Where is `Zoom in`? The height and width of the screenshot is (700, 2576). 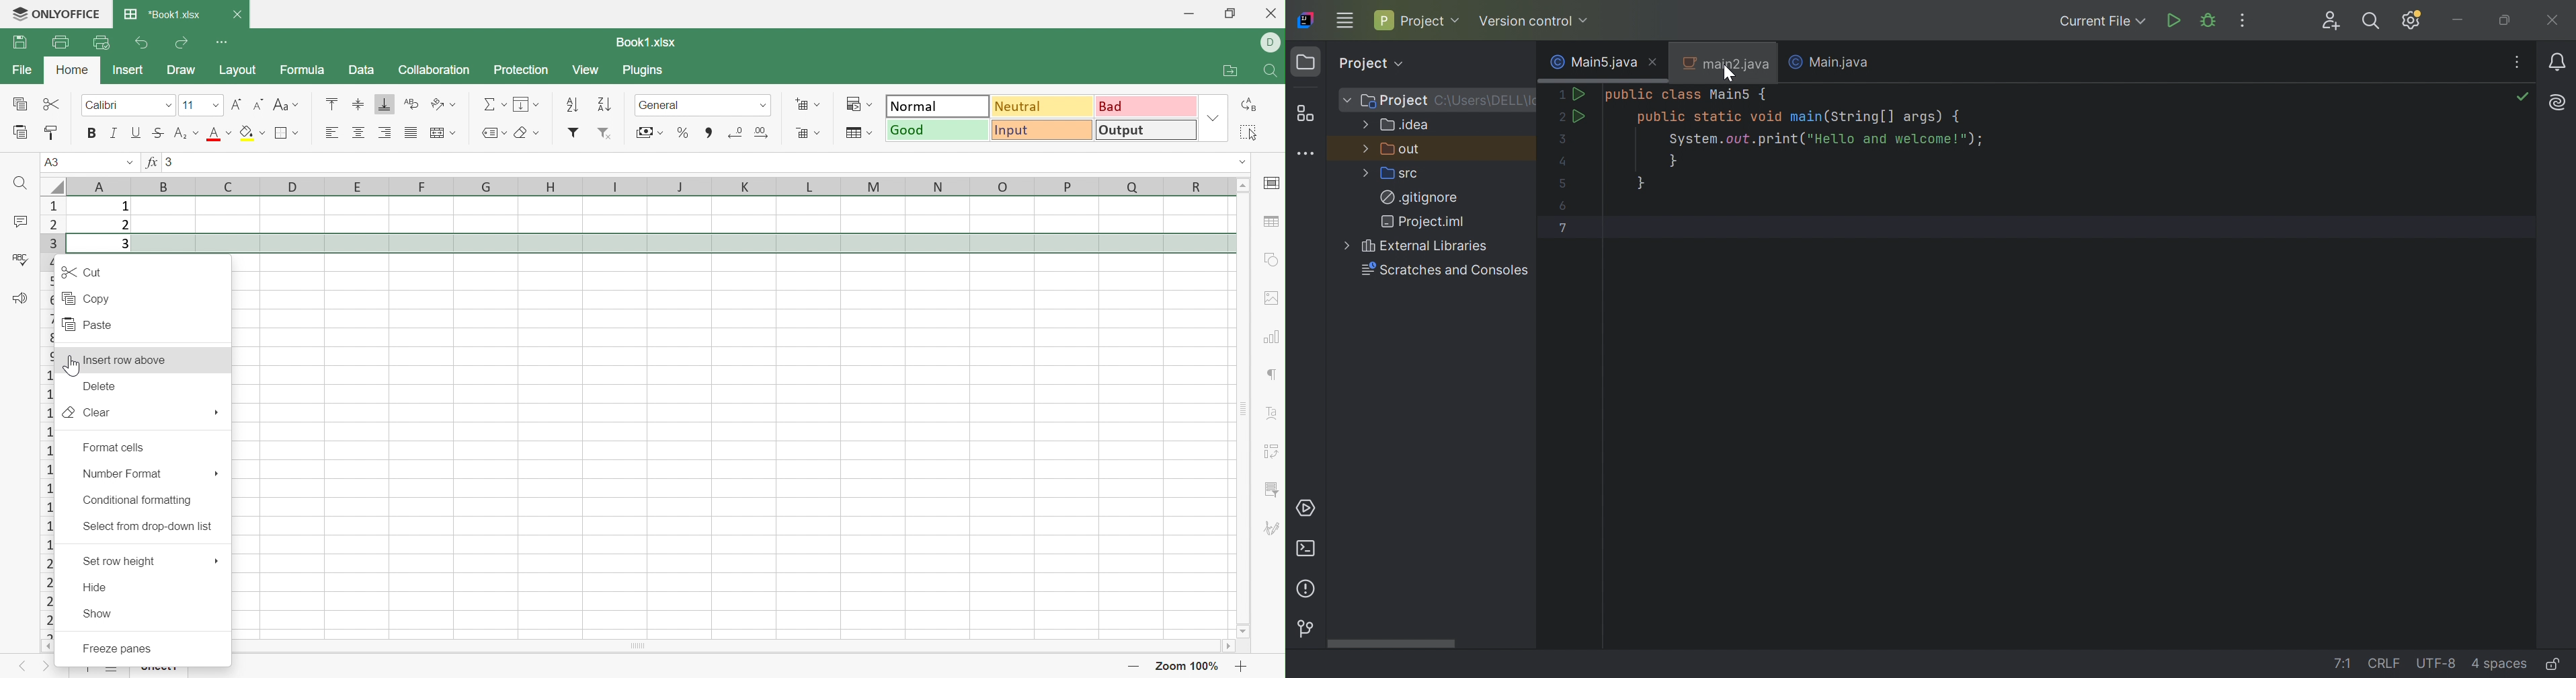
Zoom in is located at coordinates (1245, 667).